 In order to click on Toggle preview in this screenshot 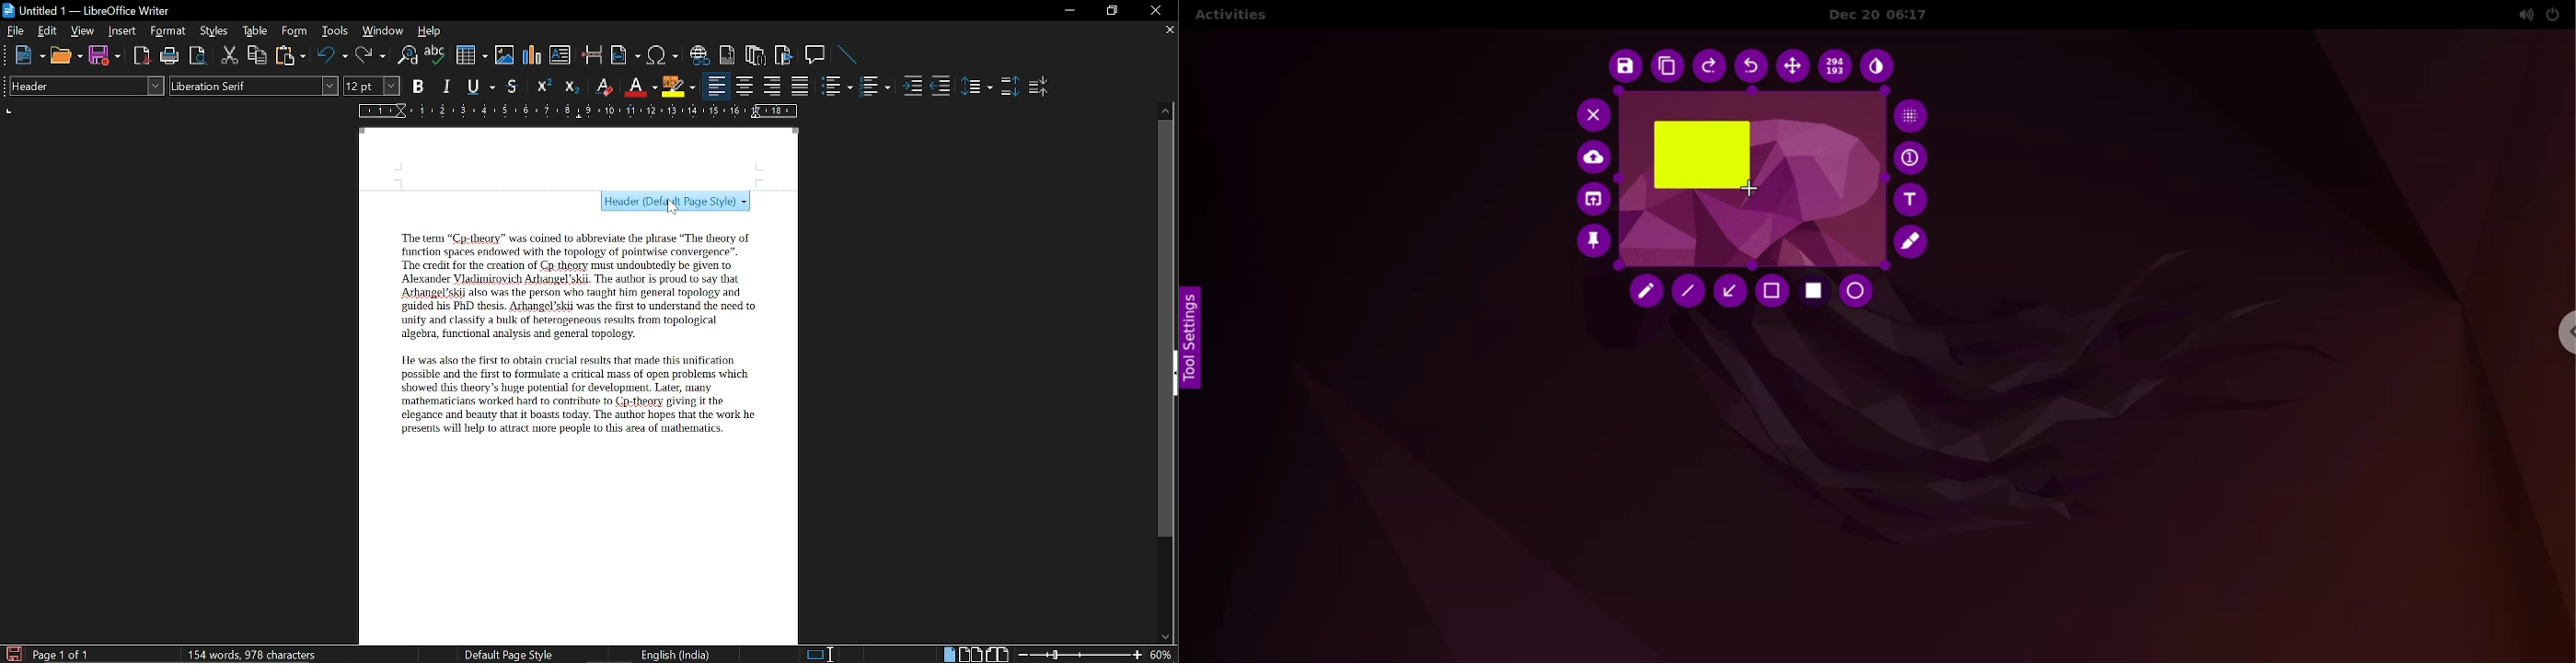, I will do `click(197, 56)`.